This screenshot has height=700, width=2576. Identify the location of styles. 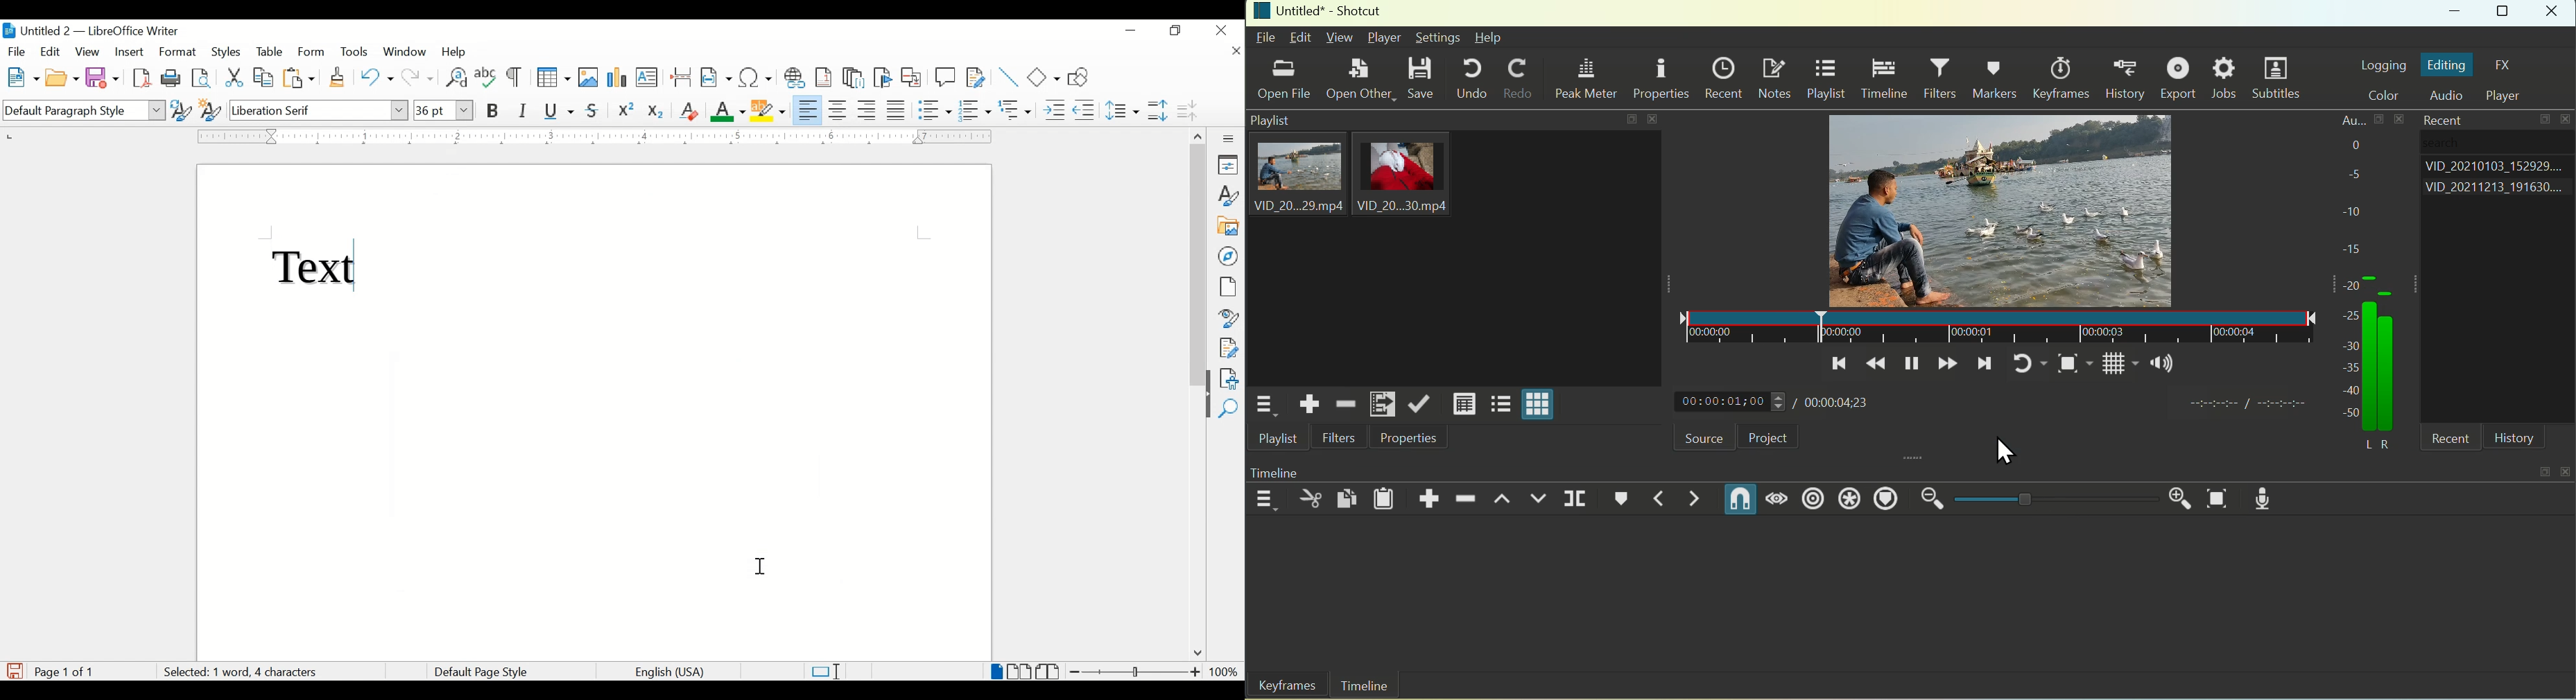
(228, 52).